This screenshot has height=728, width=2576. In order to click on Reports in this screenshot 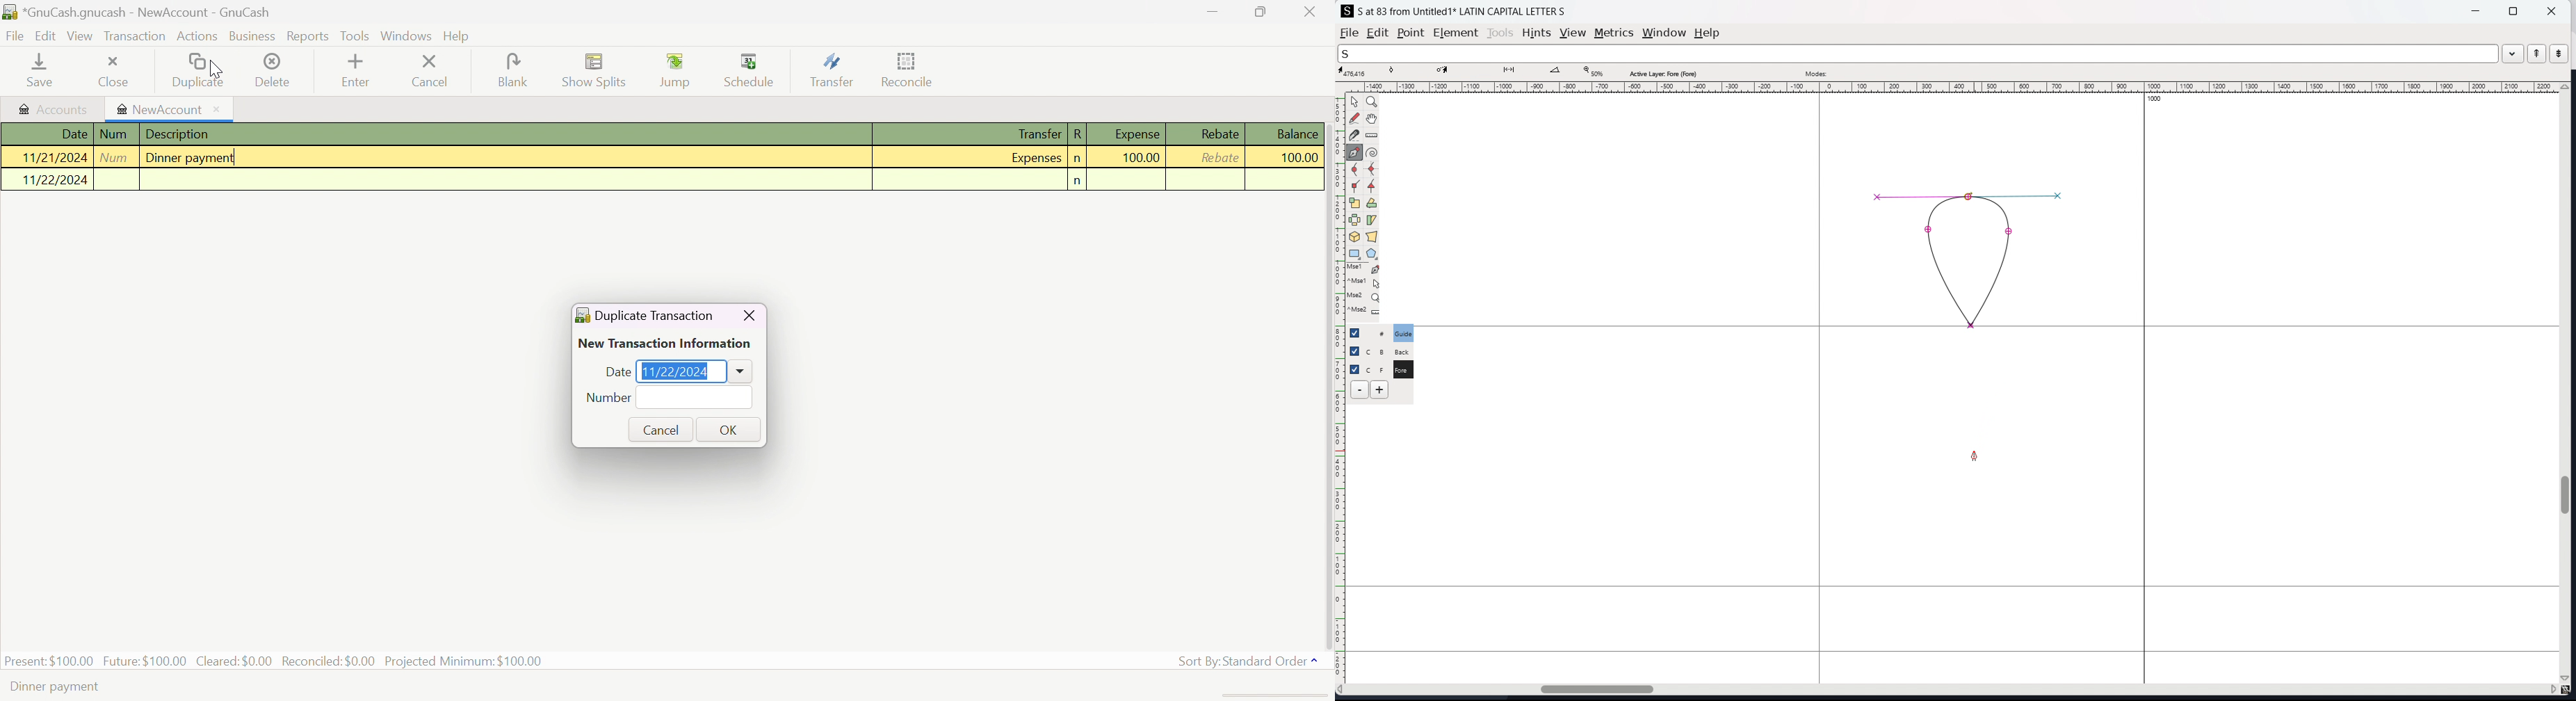, I will do `click(307, 37)`.